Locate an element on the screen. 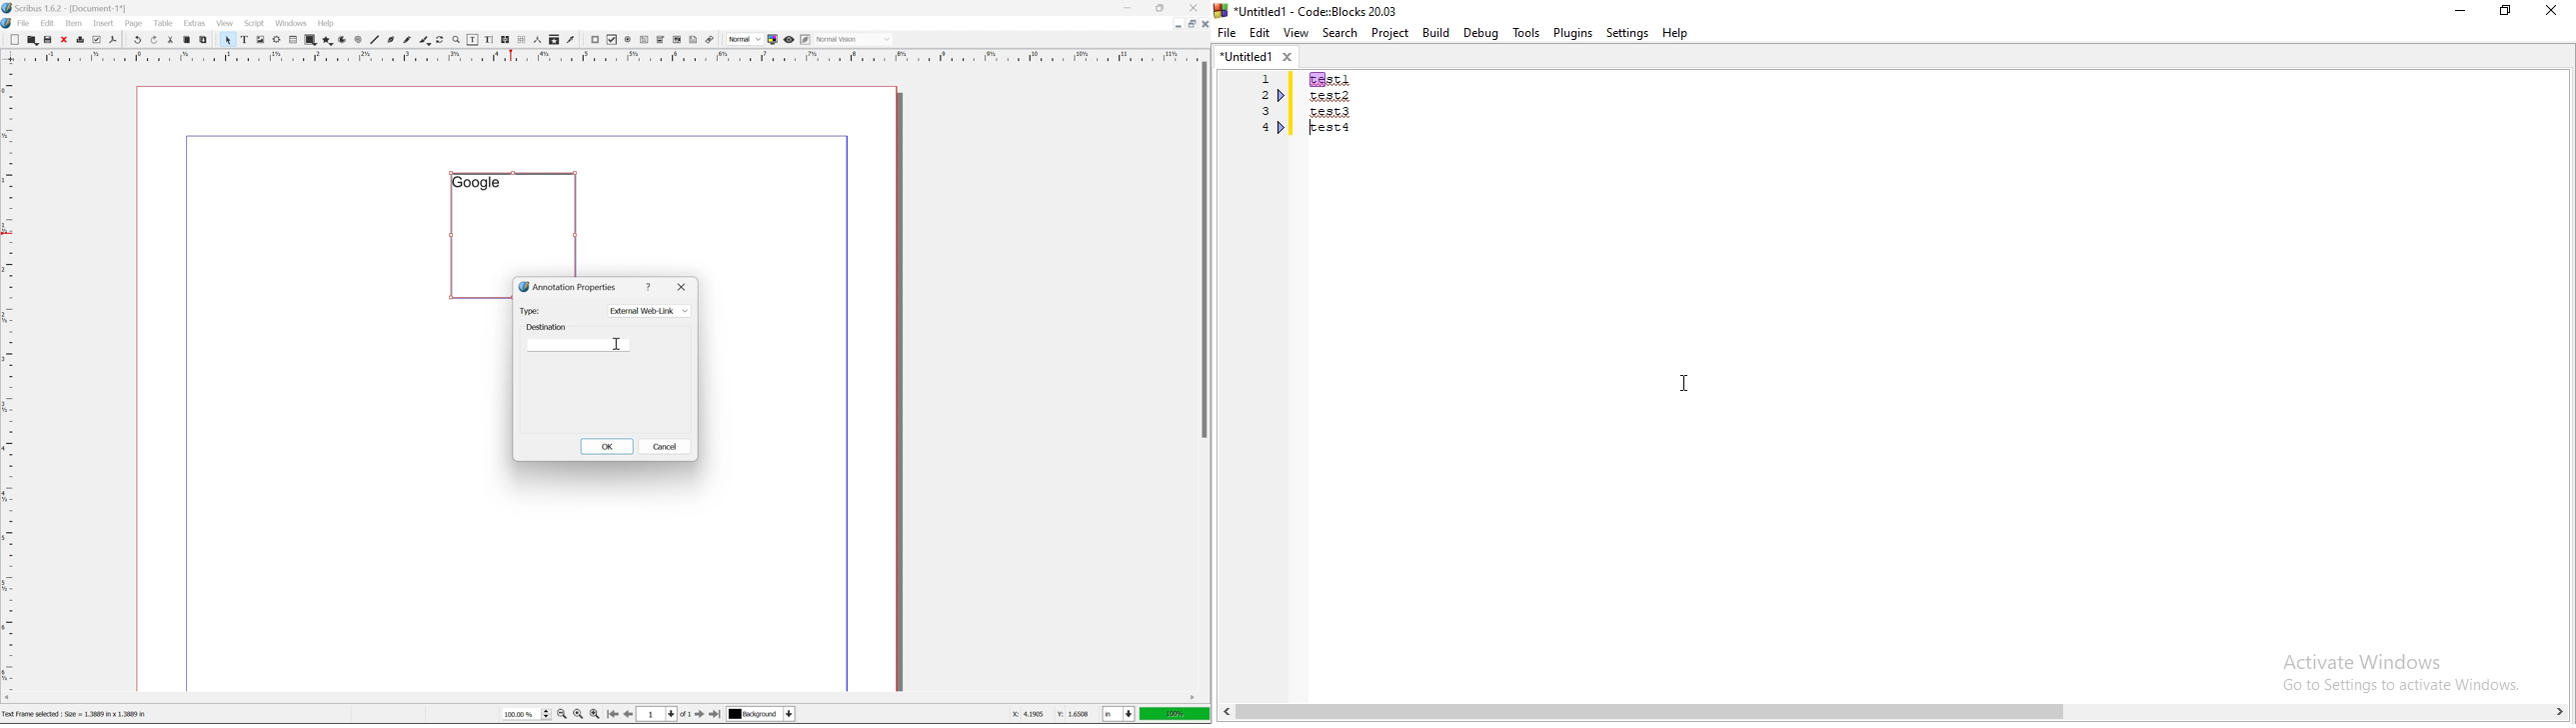  save as pdf is located at coordinates (114, 40).